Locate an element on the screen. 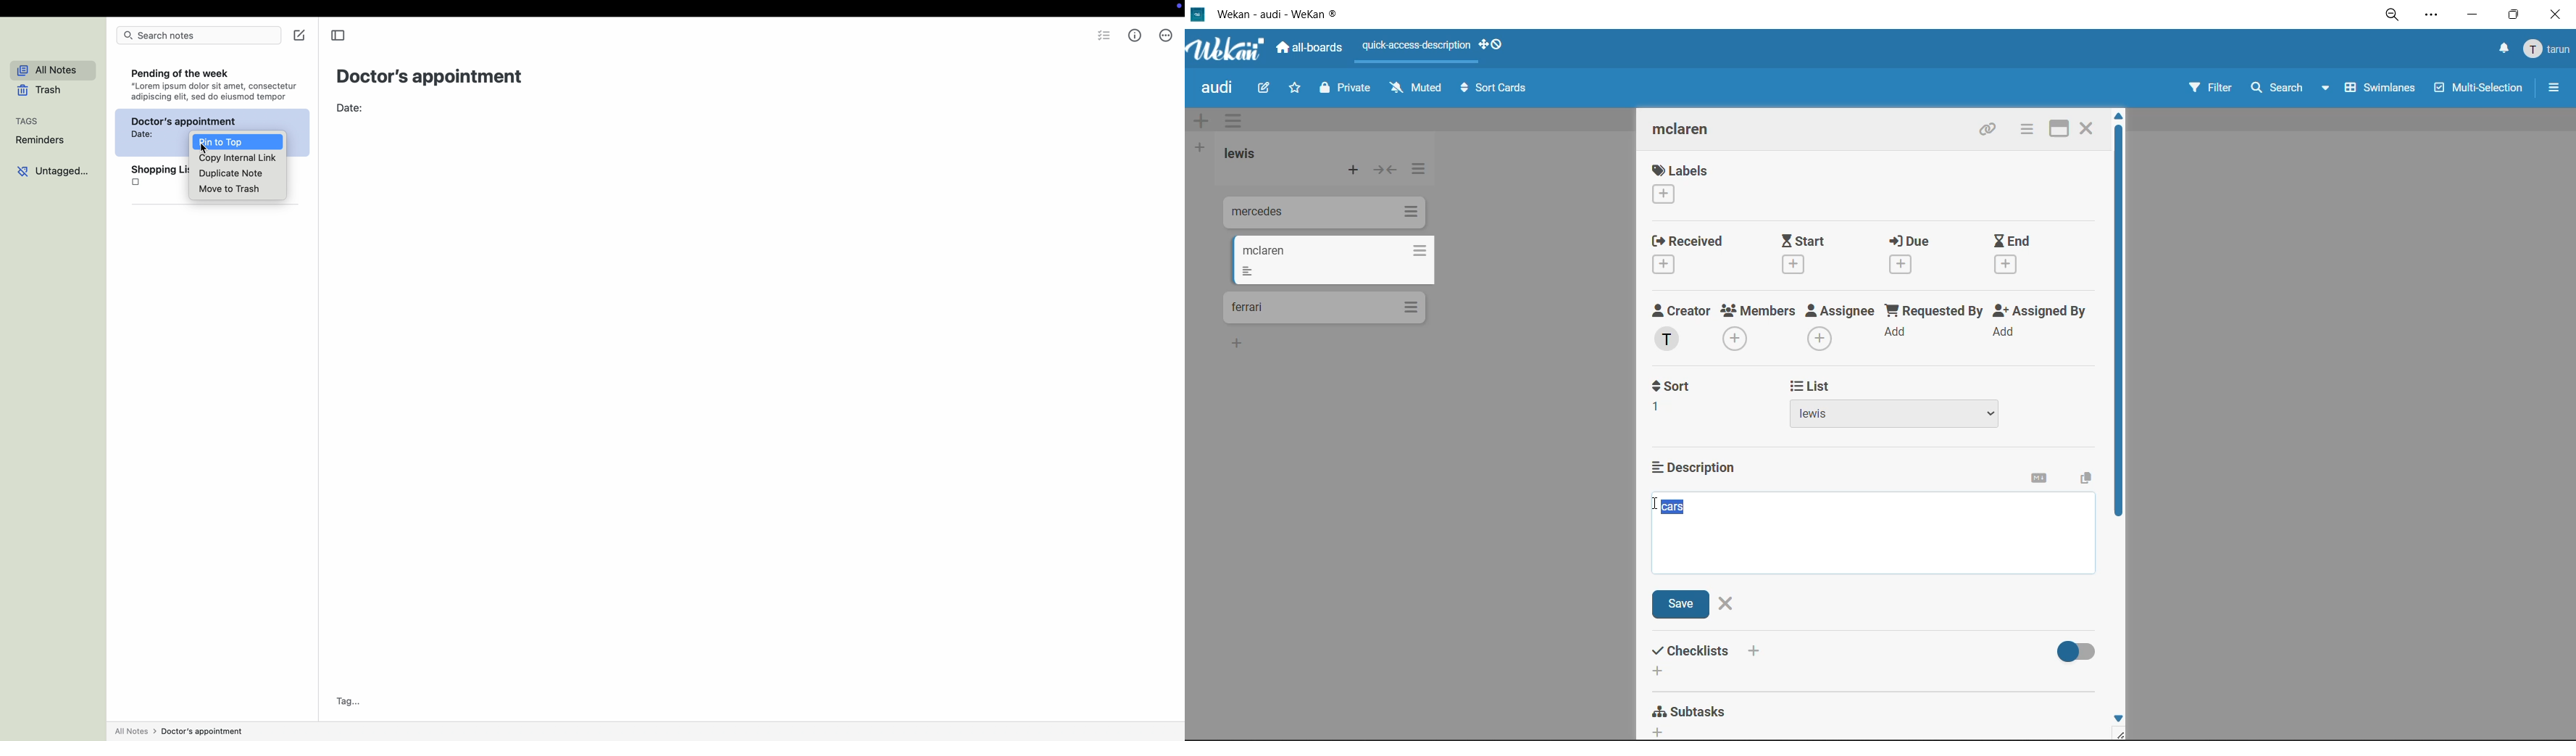 Image resolution: width=2576 pixels, height=756 pixels. zoom is located at coordinates (2392, 16).